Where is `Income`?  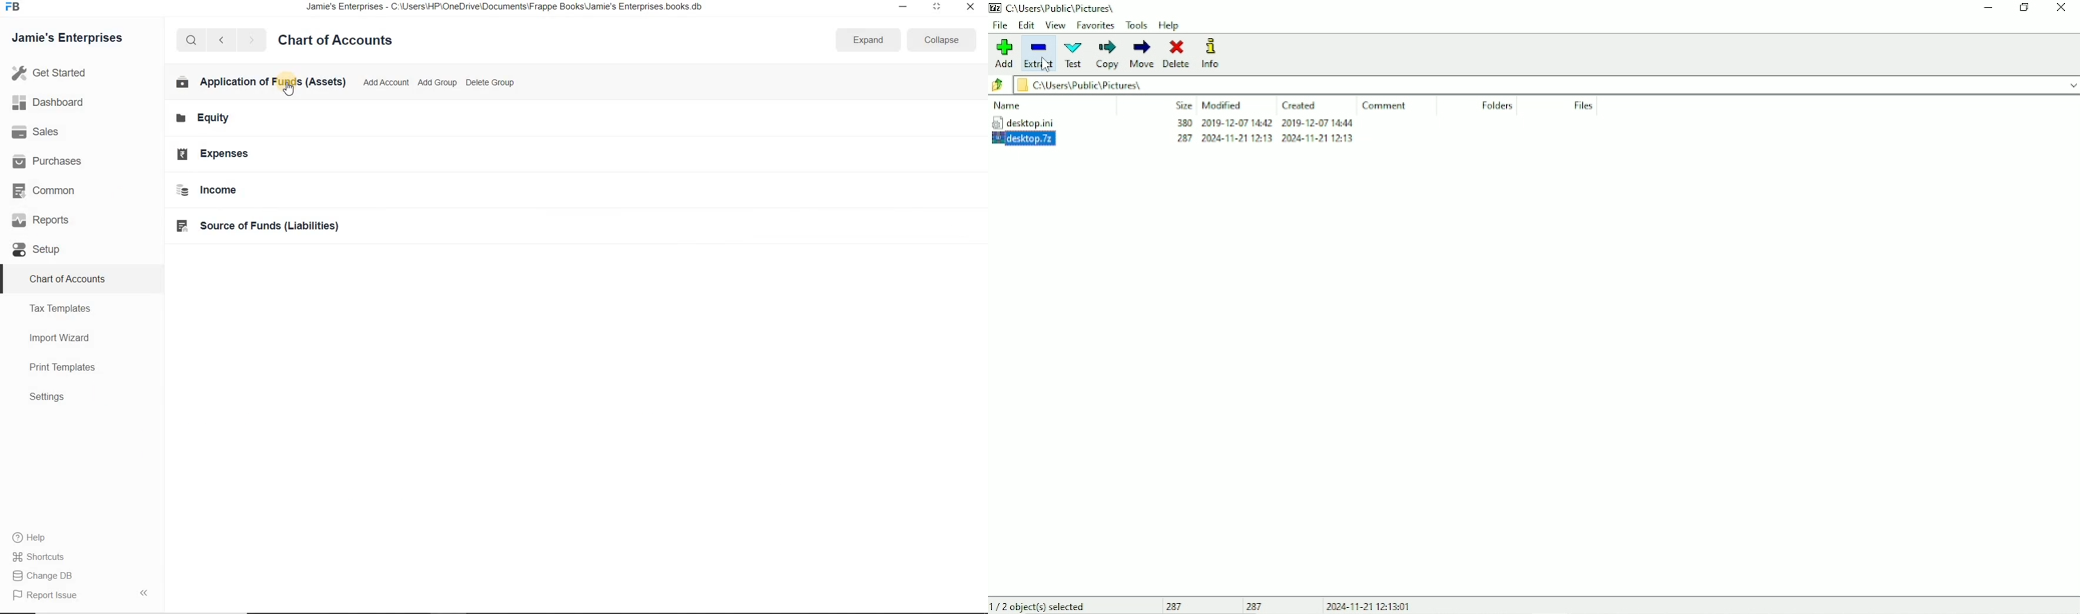 Income is located at coordinates (216, 191).